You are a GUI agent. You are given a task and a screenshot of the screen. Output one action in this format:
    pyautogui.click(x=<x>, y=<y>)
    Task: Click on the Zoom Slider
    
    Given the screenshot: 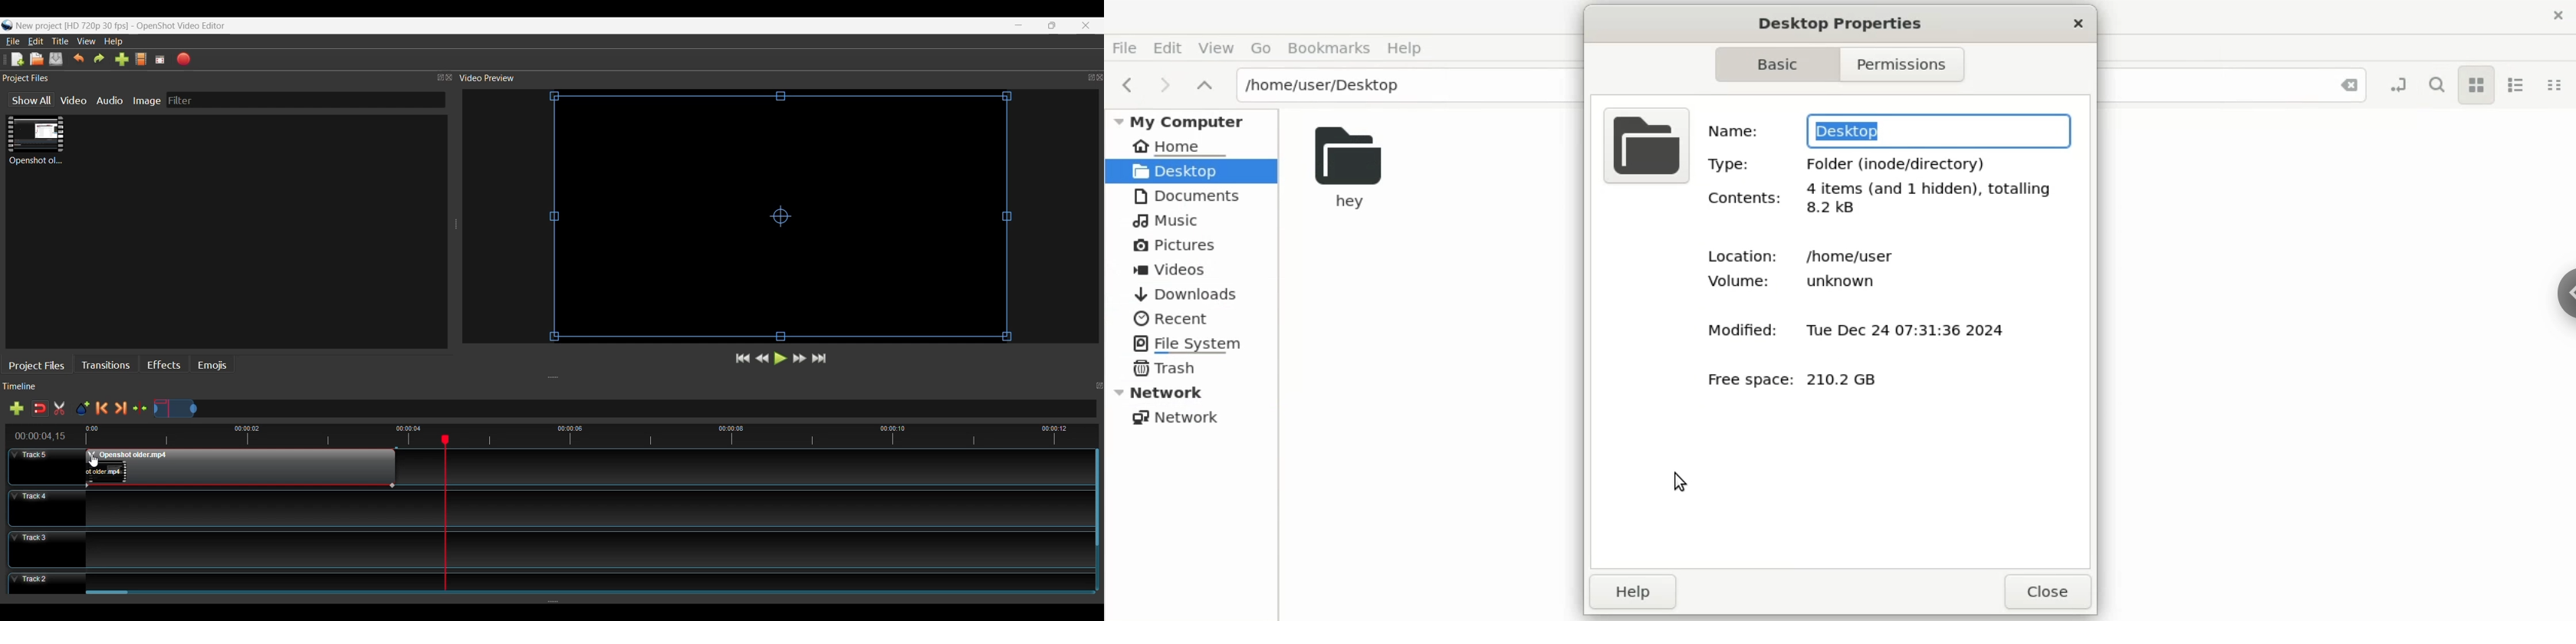 What is the action you would take?
    pyautogui.click(x=626, y=409)
    